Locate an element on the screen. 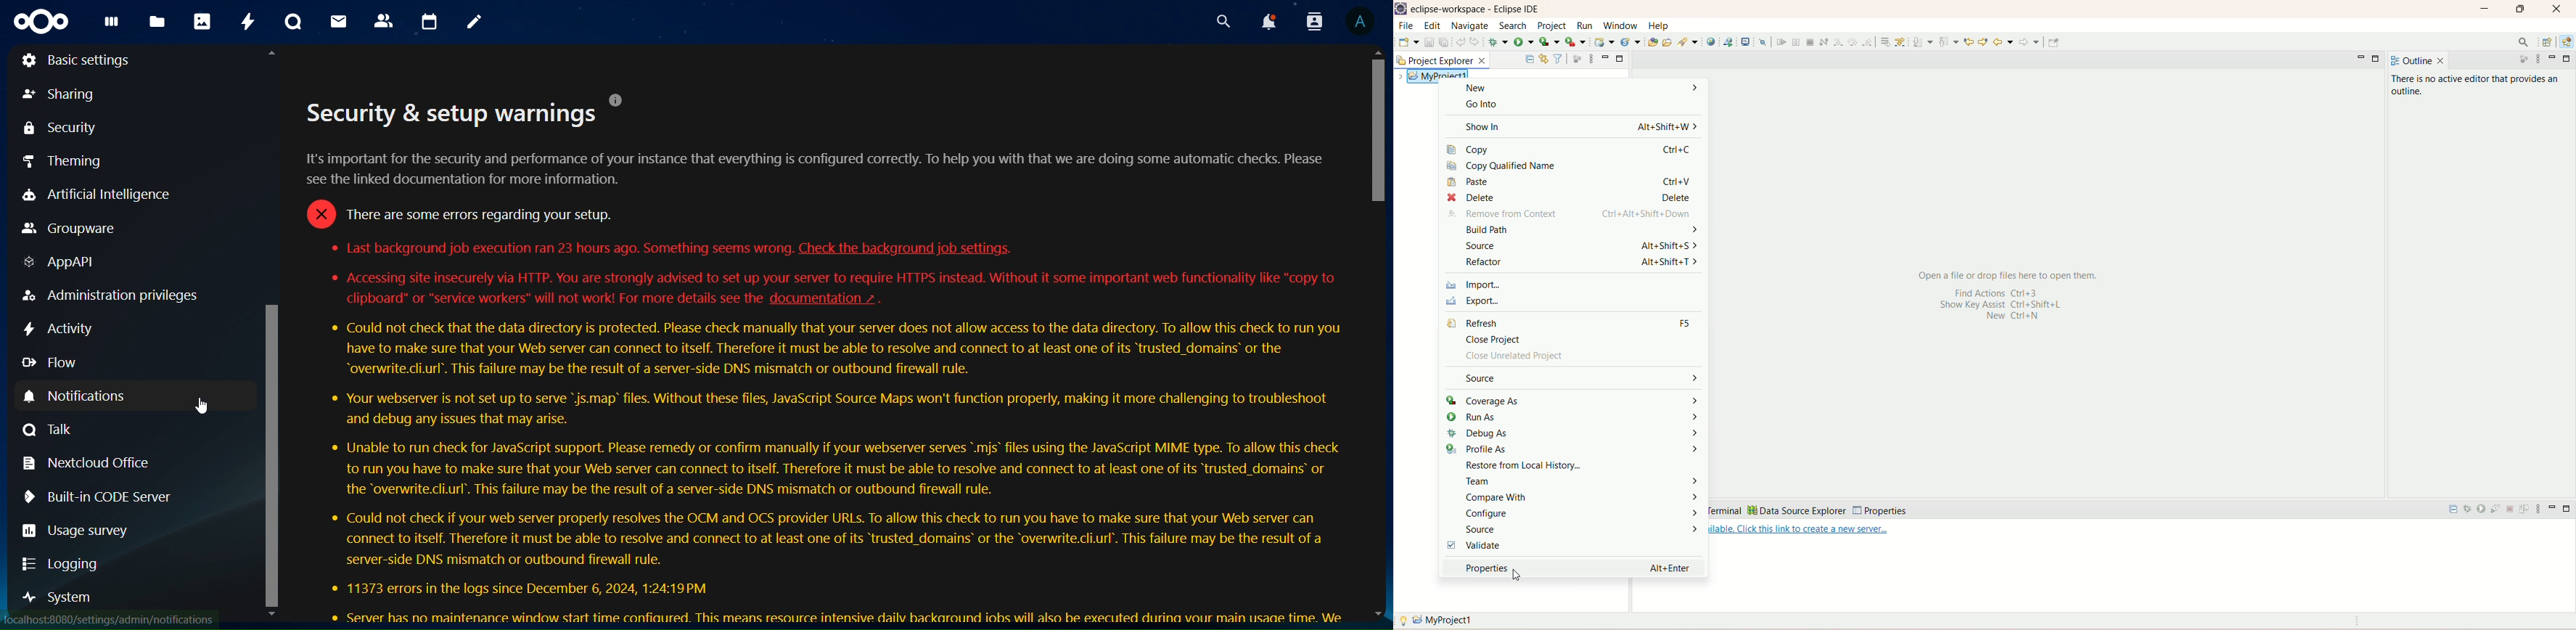 Image resolution: width=2576 pixels, height=644 pixels. coverage as is located at coordinates (1573, 399).